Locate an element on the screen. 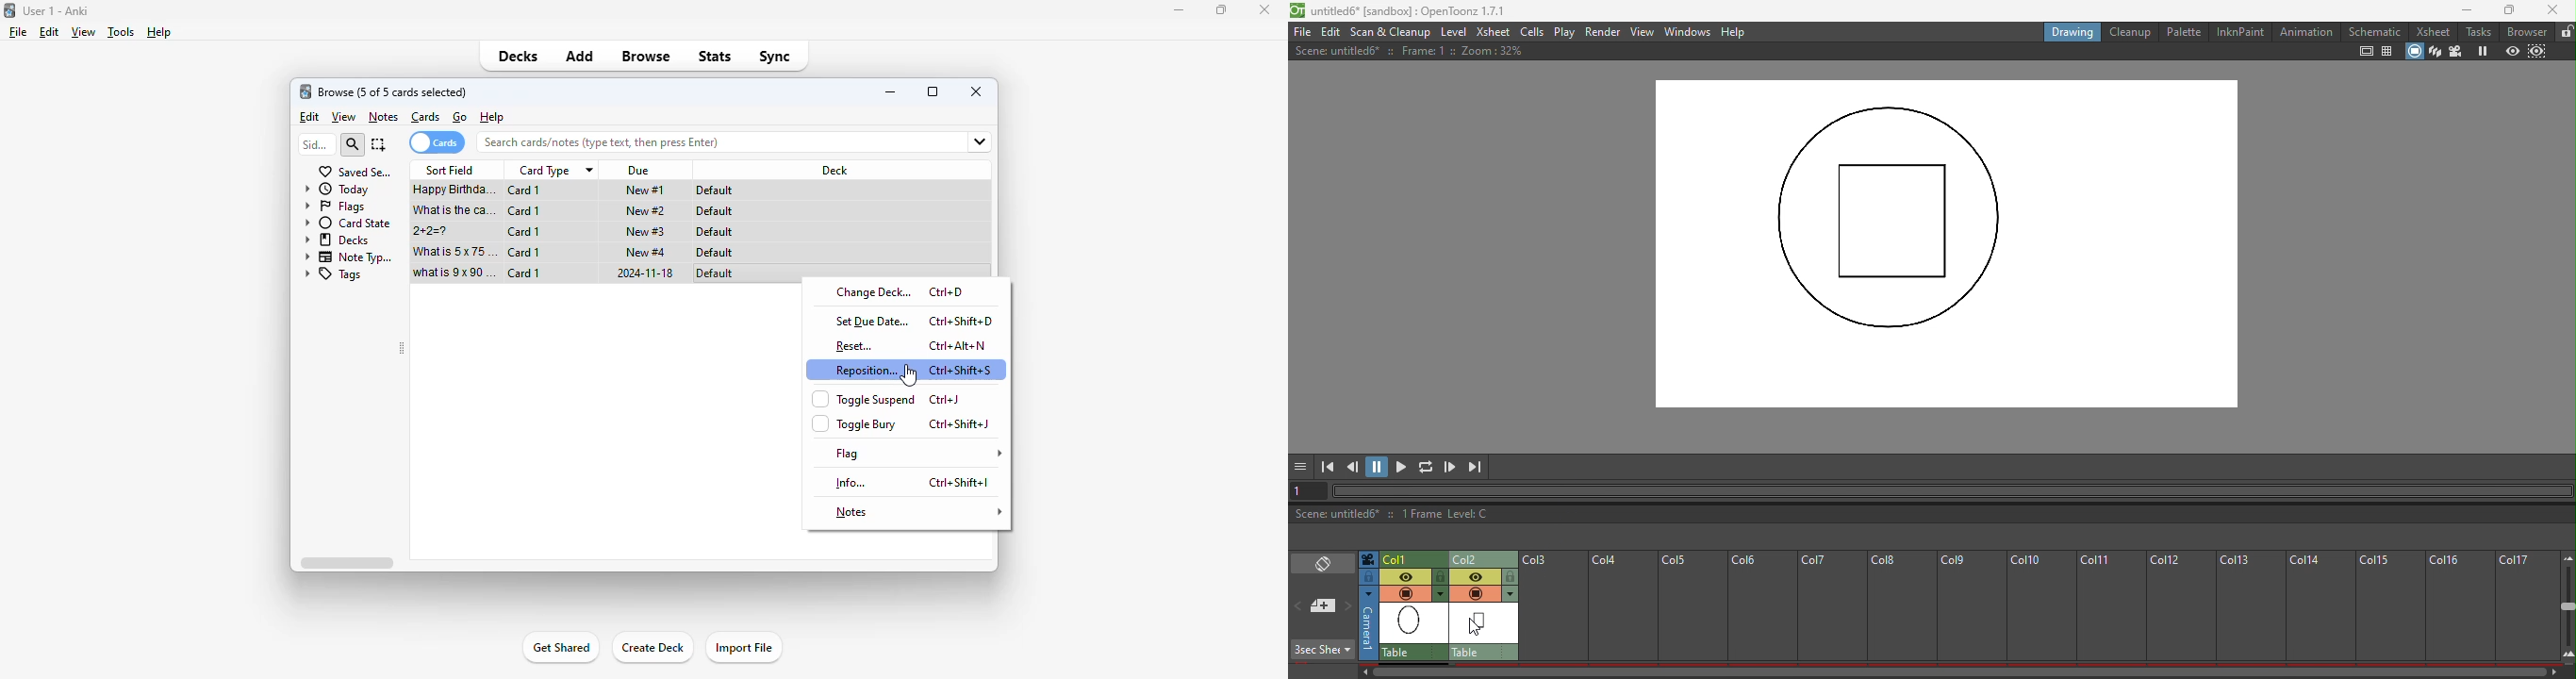 The height and width of the screenshot is (700, 2576). shortcut for change deck is located at coordinates (945, 291).